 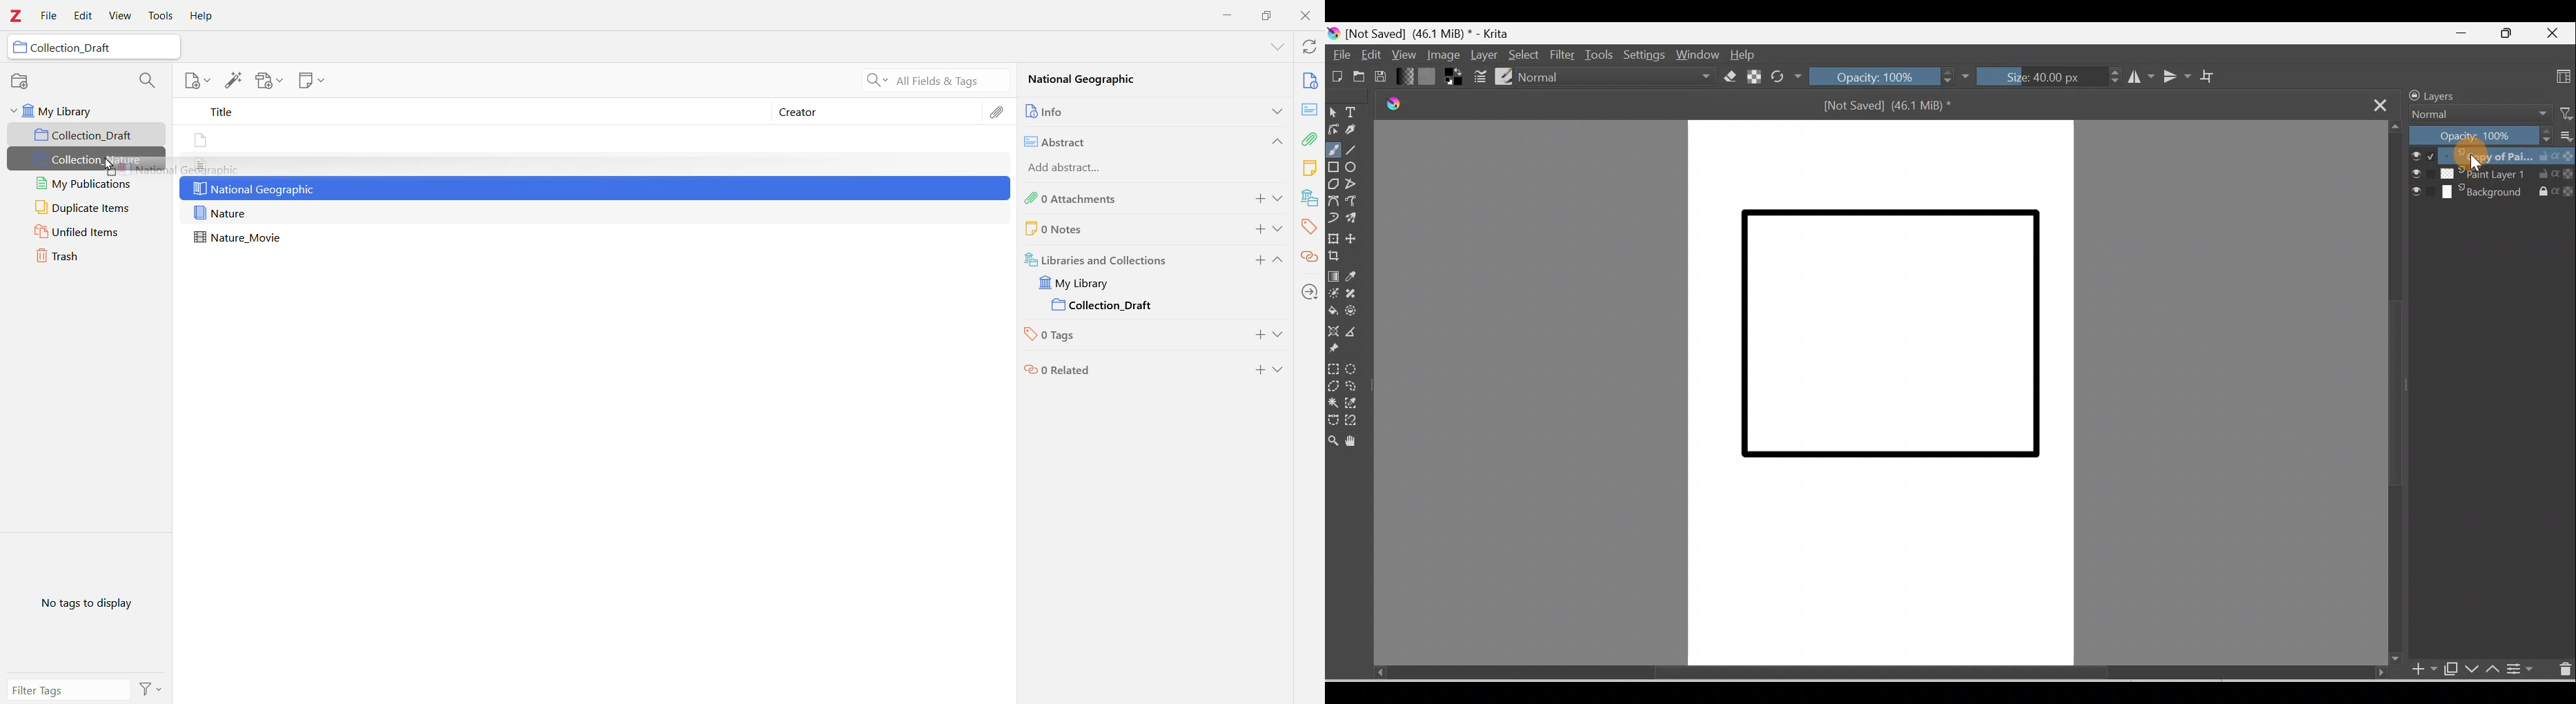 I want to click on Edit, so click(x=1369, y=53).